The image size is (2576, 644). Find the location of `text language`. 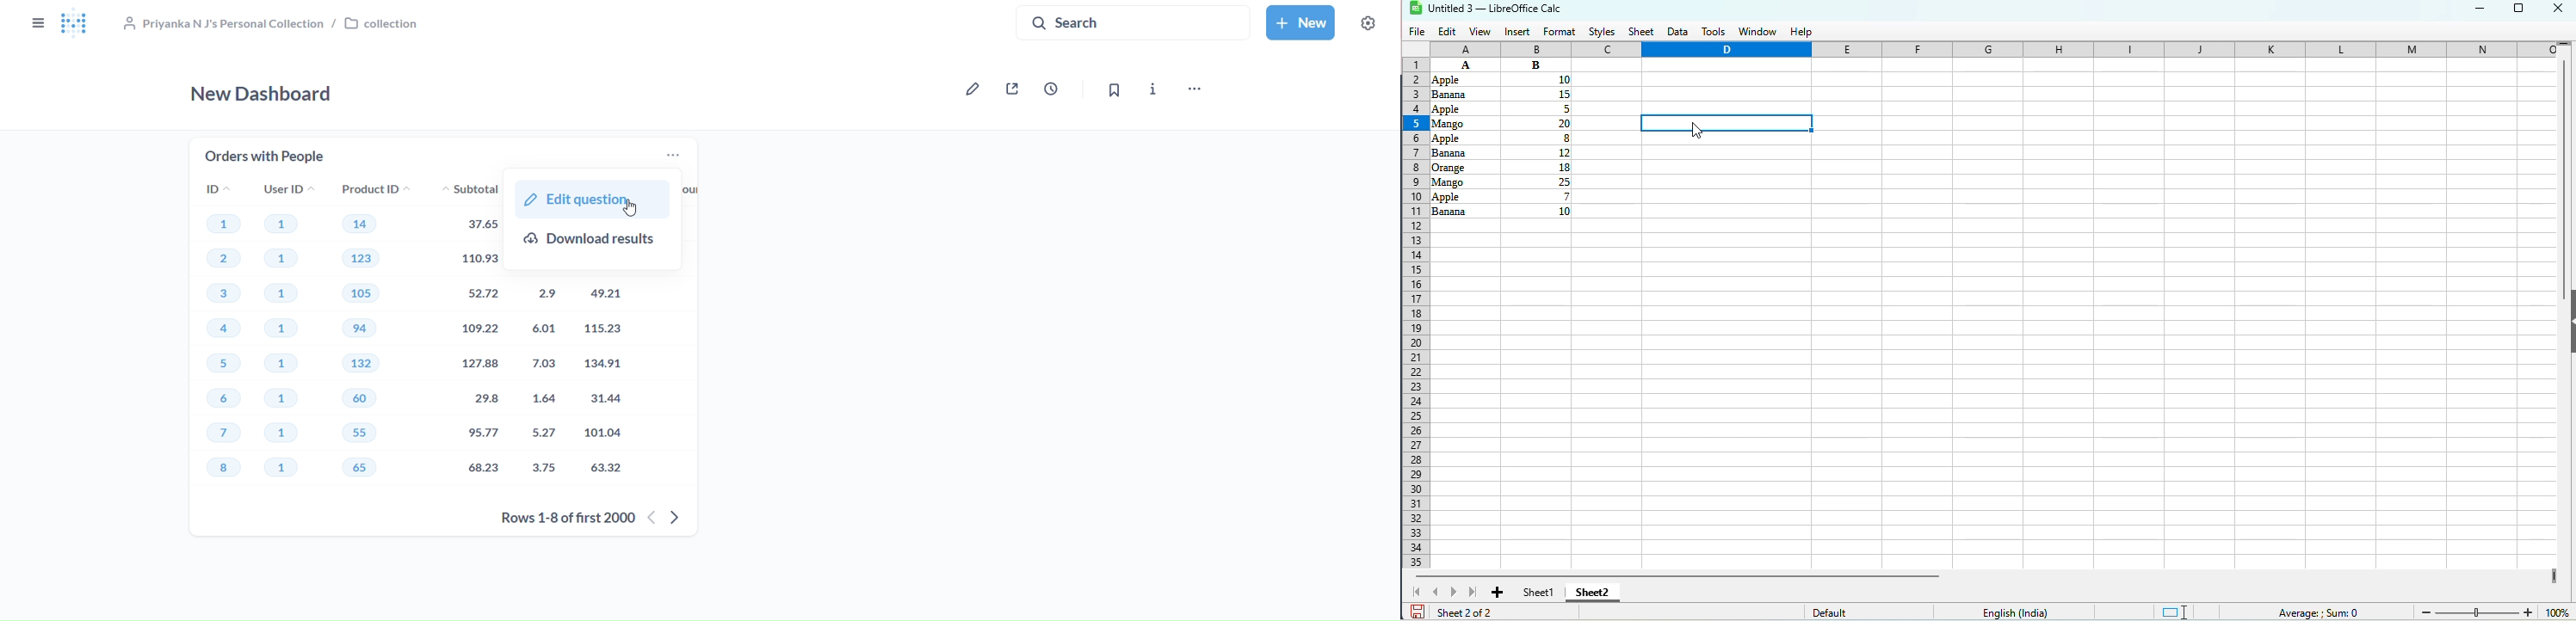

text language is located at coordinates (2017, 612).